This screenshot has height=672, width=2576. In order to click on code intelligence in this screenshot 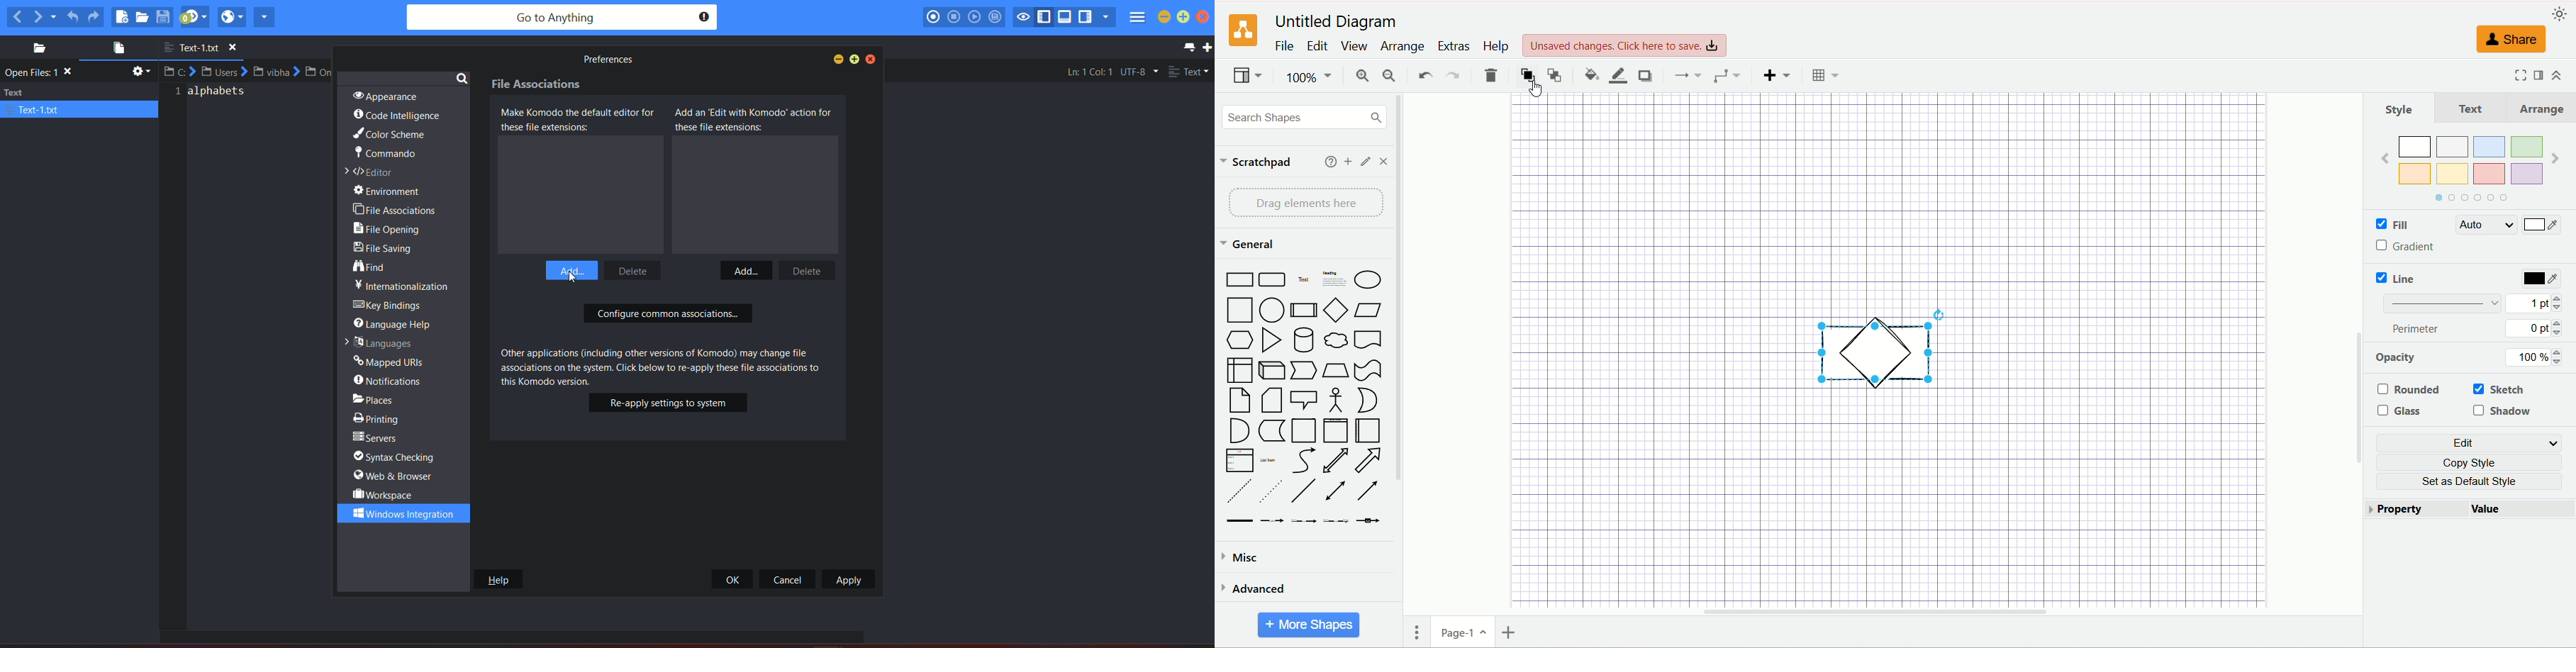, I will do `click(397, 116)`.